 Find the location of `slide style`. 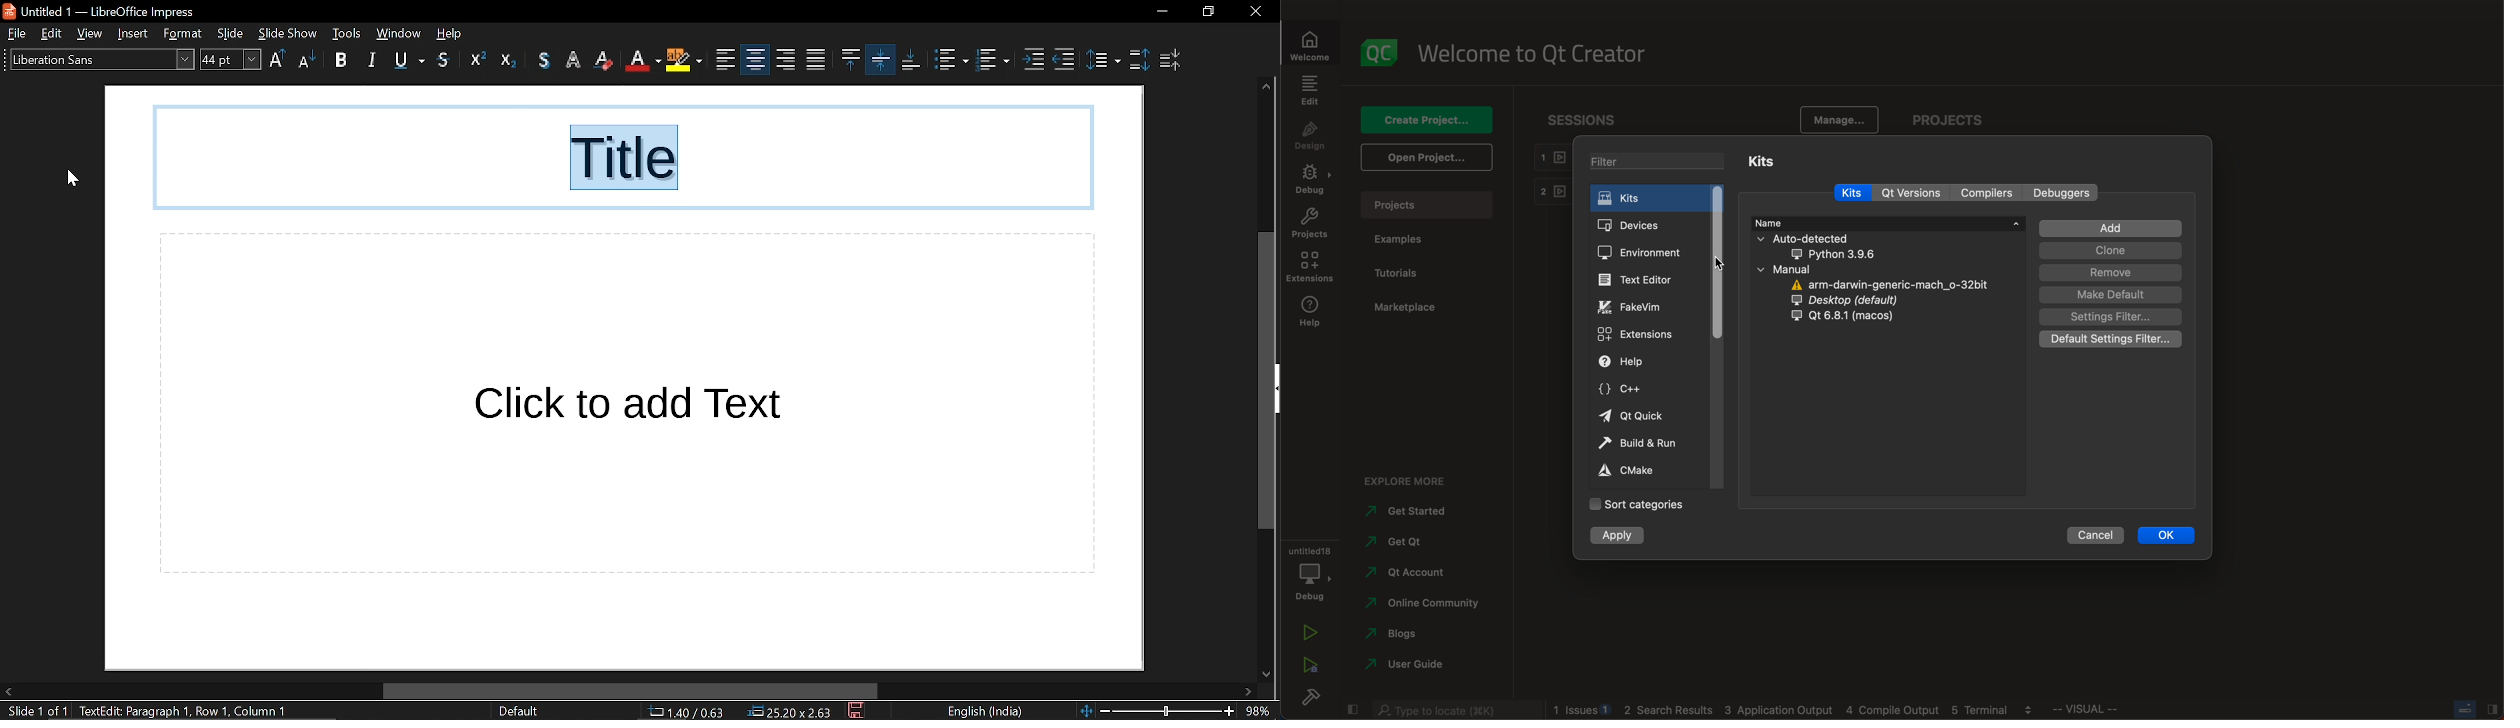

slide style is located at coordinates (518, 711).